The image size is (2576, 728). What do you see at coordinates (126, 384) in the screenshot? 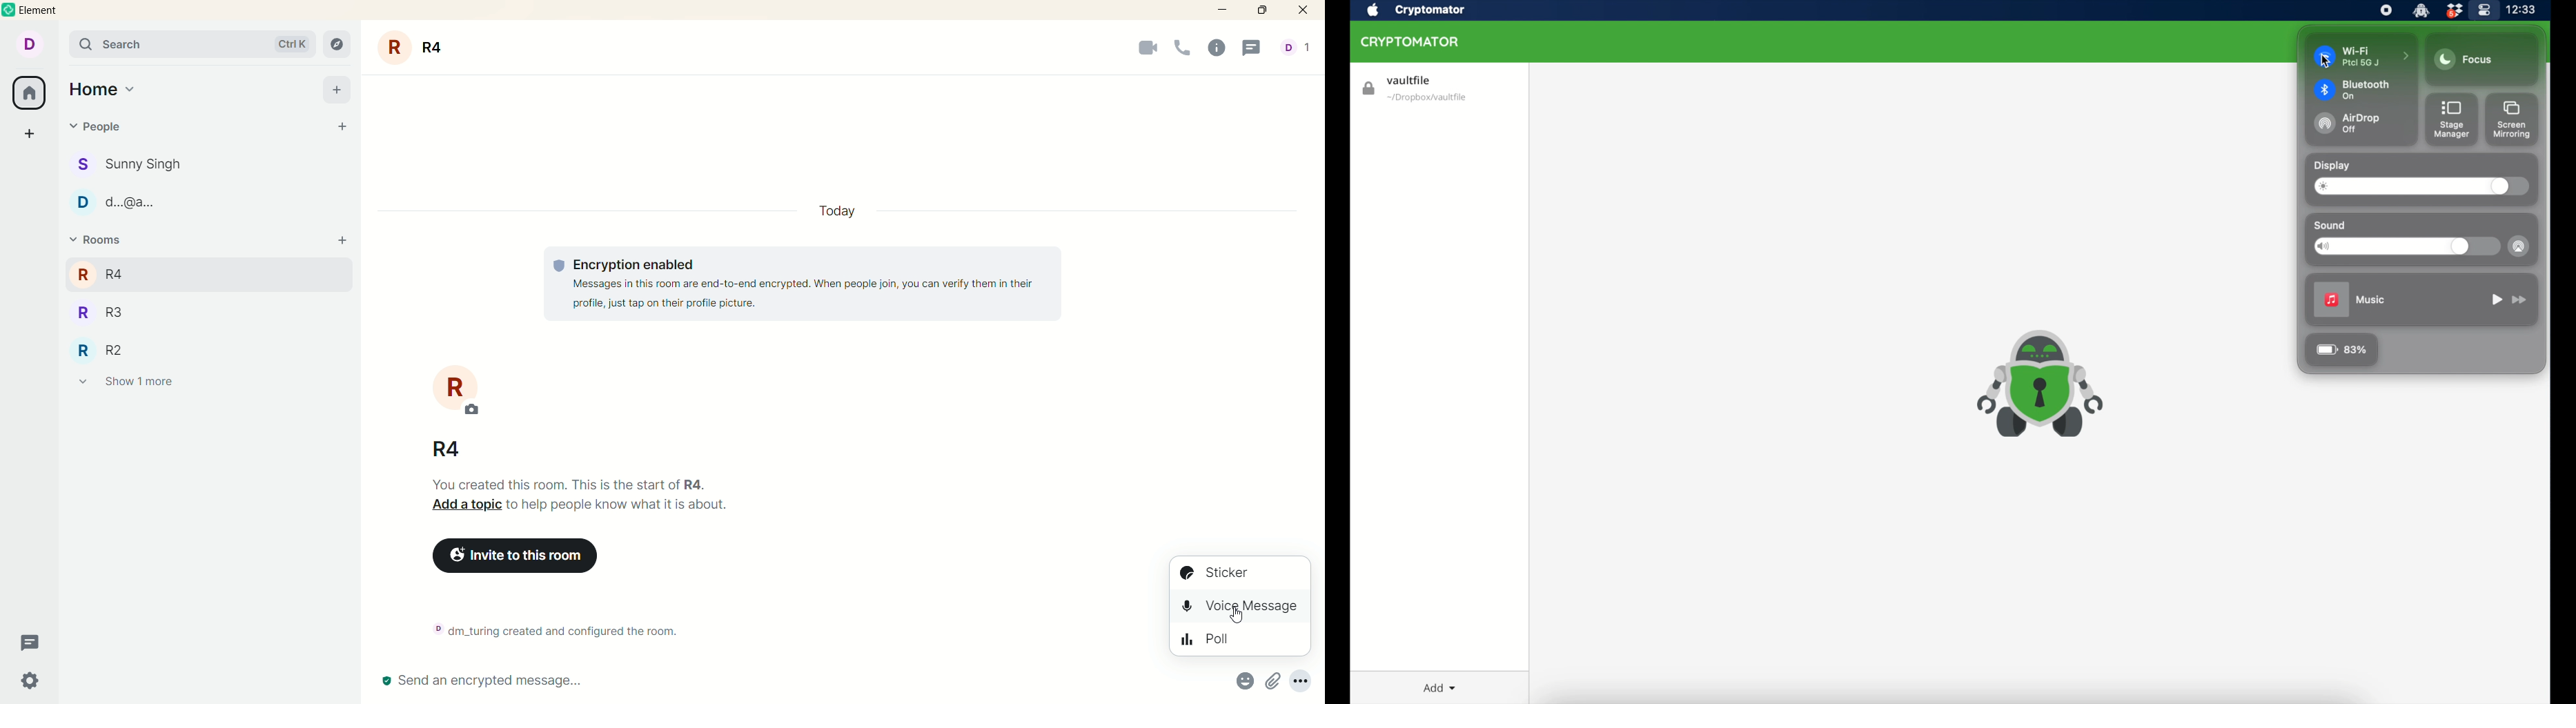
I see `show 1 more` at bounding box center [126, 384].